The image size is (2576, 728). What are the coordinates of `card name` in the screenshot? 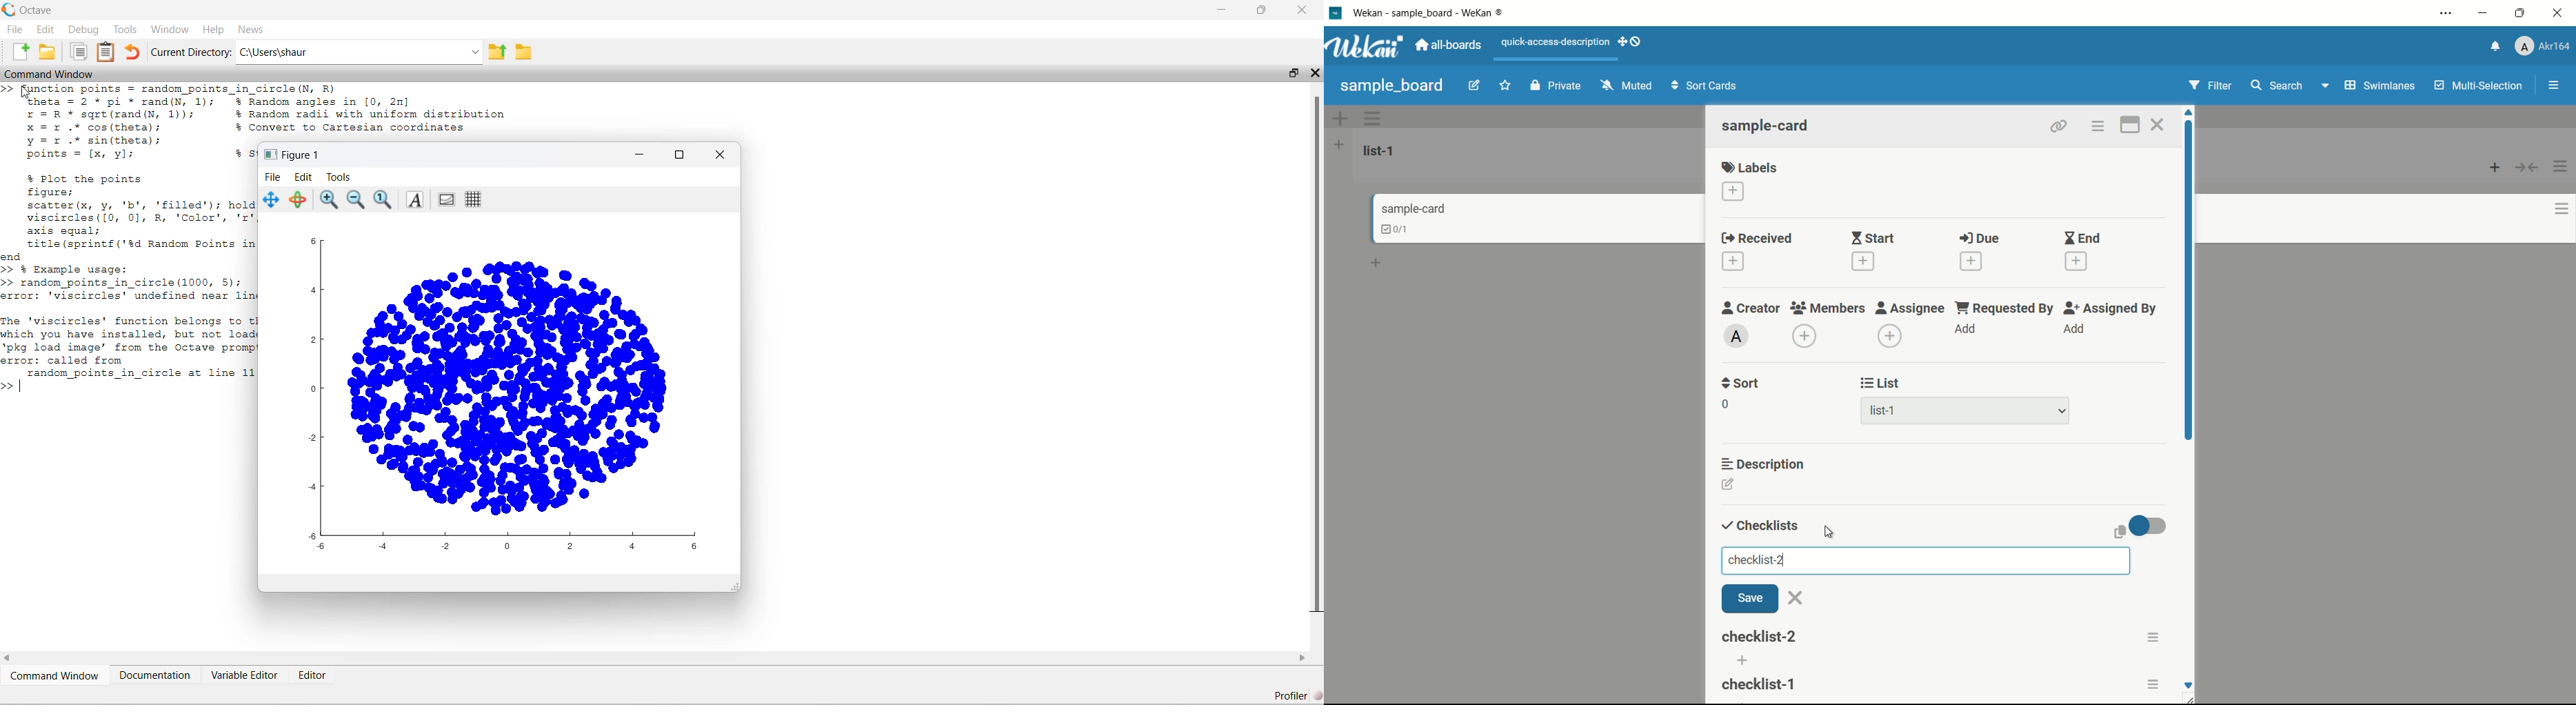 It's located at (1413, 208).